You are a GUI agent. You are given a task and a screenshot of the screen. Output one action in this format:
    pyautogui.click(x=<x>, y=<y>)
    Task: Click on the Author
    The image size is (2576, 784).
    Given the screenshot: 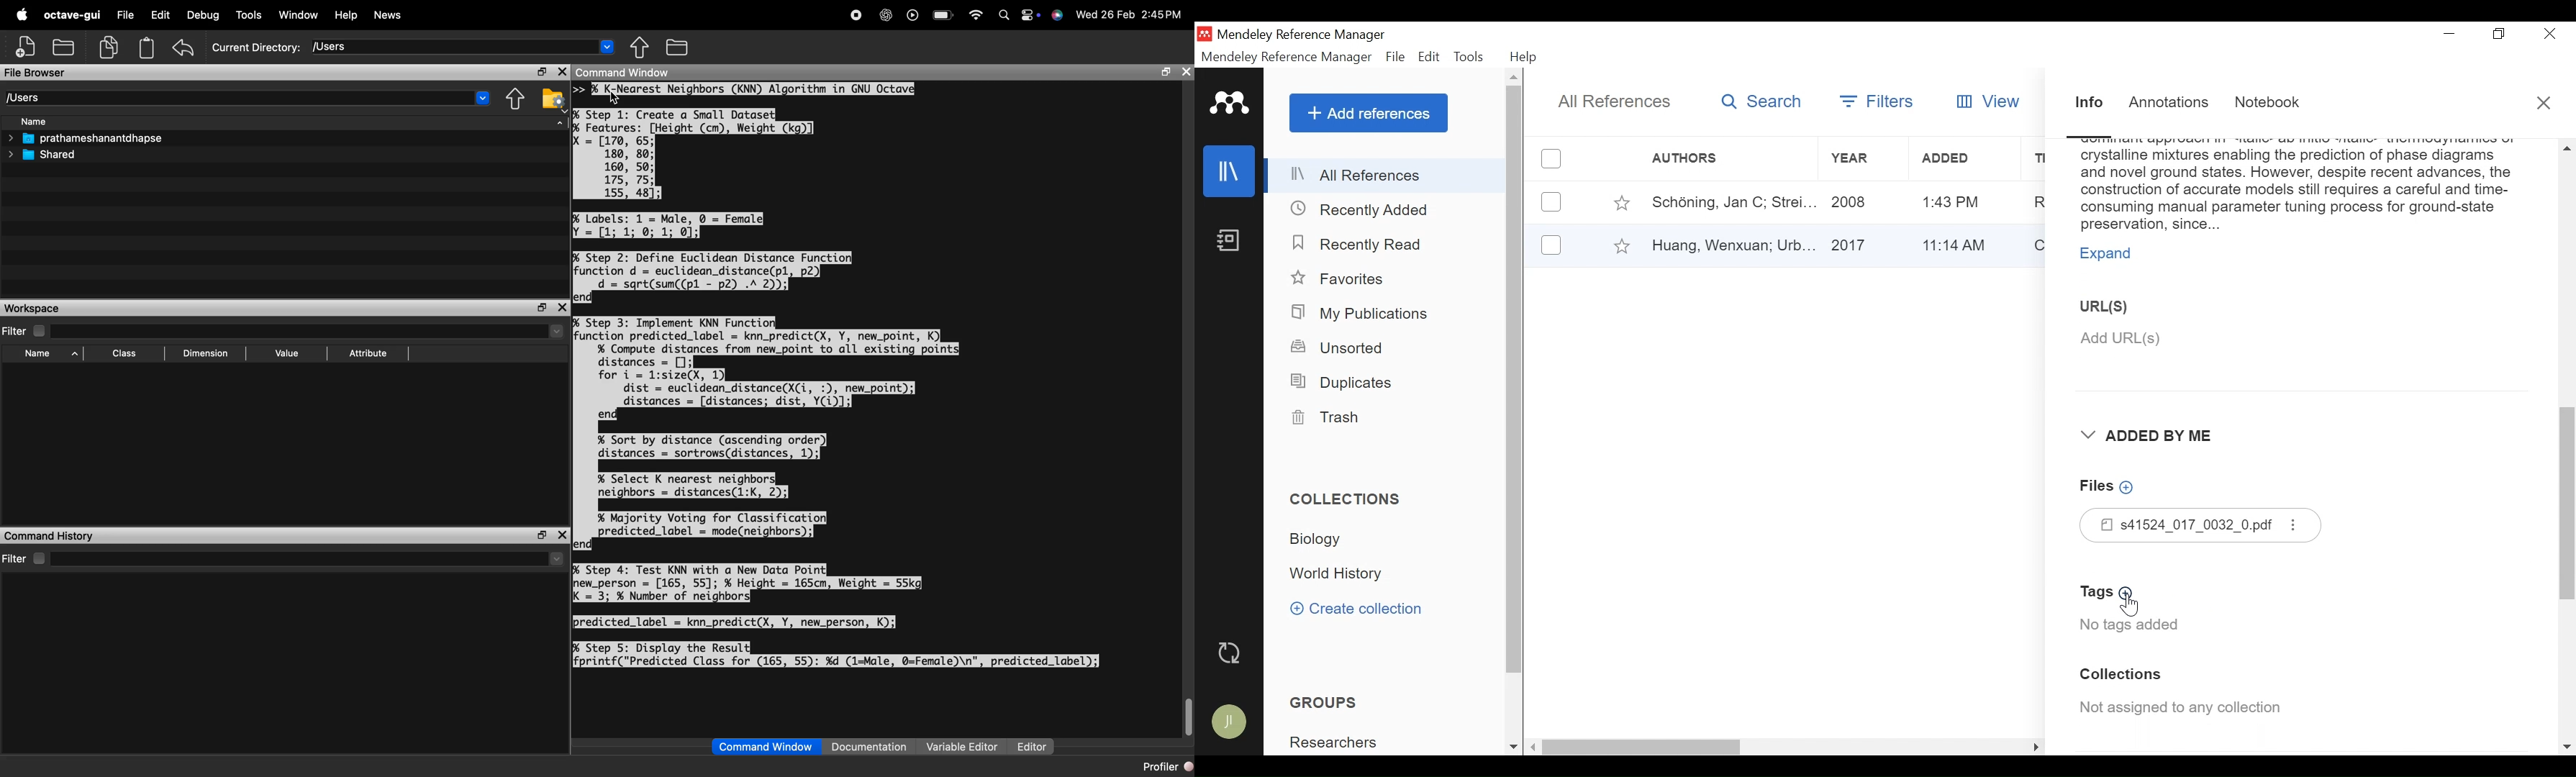 What is the action you would take?
    pyautogui.click(x=1728, y=201)
    